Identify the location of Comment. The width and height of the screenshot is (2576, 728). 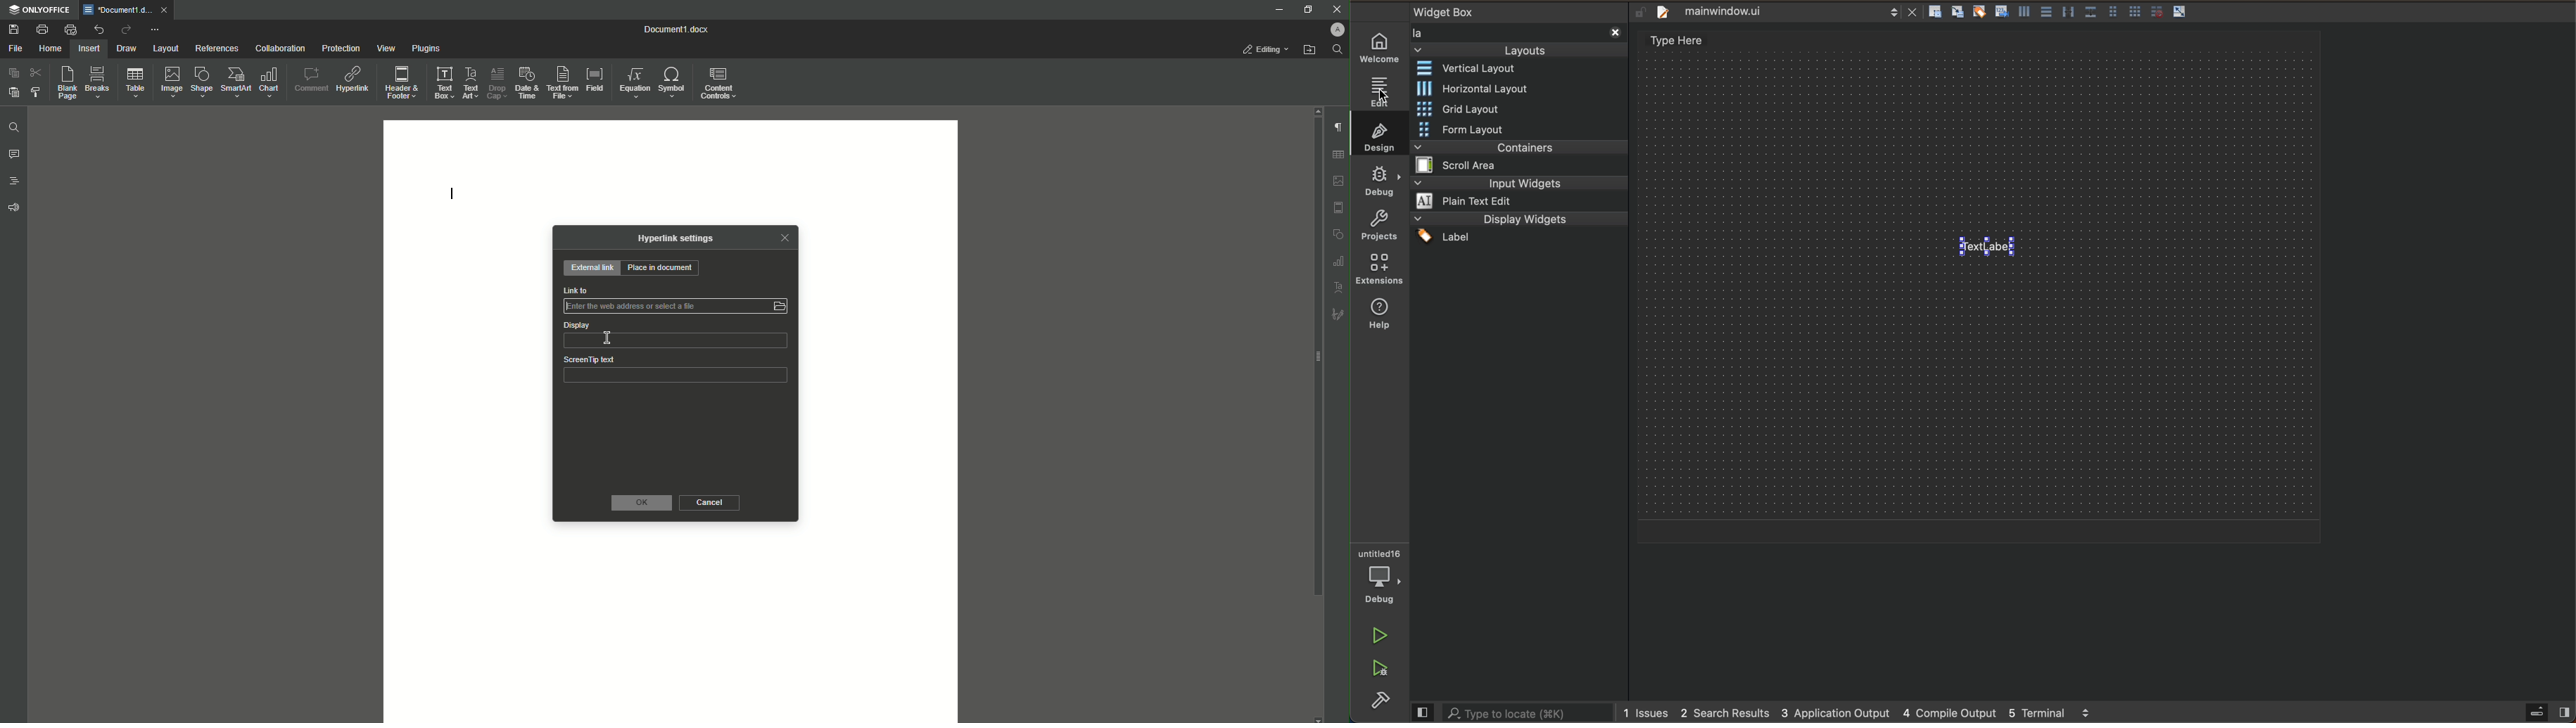
(309, 81).